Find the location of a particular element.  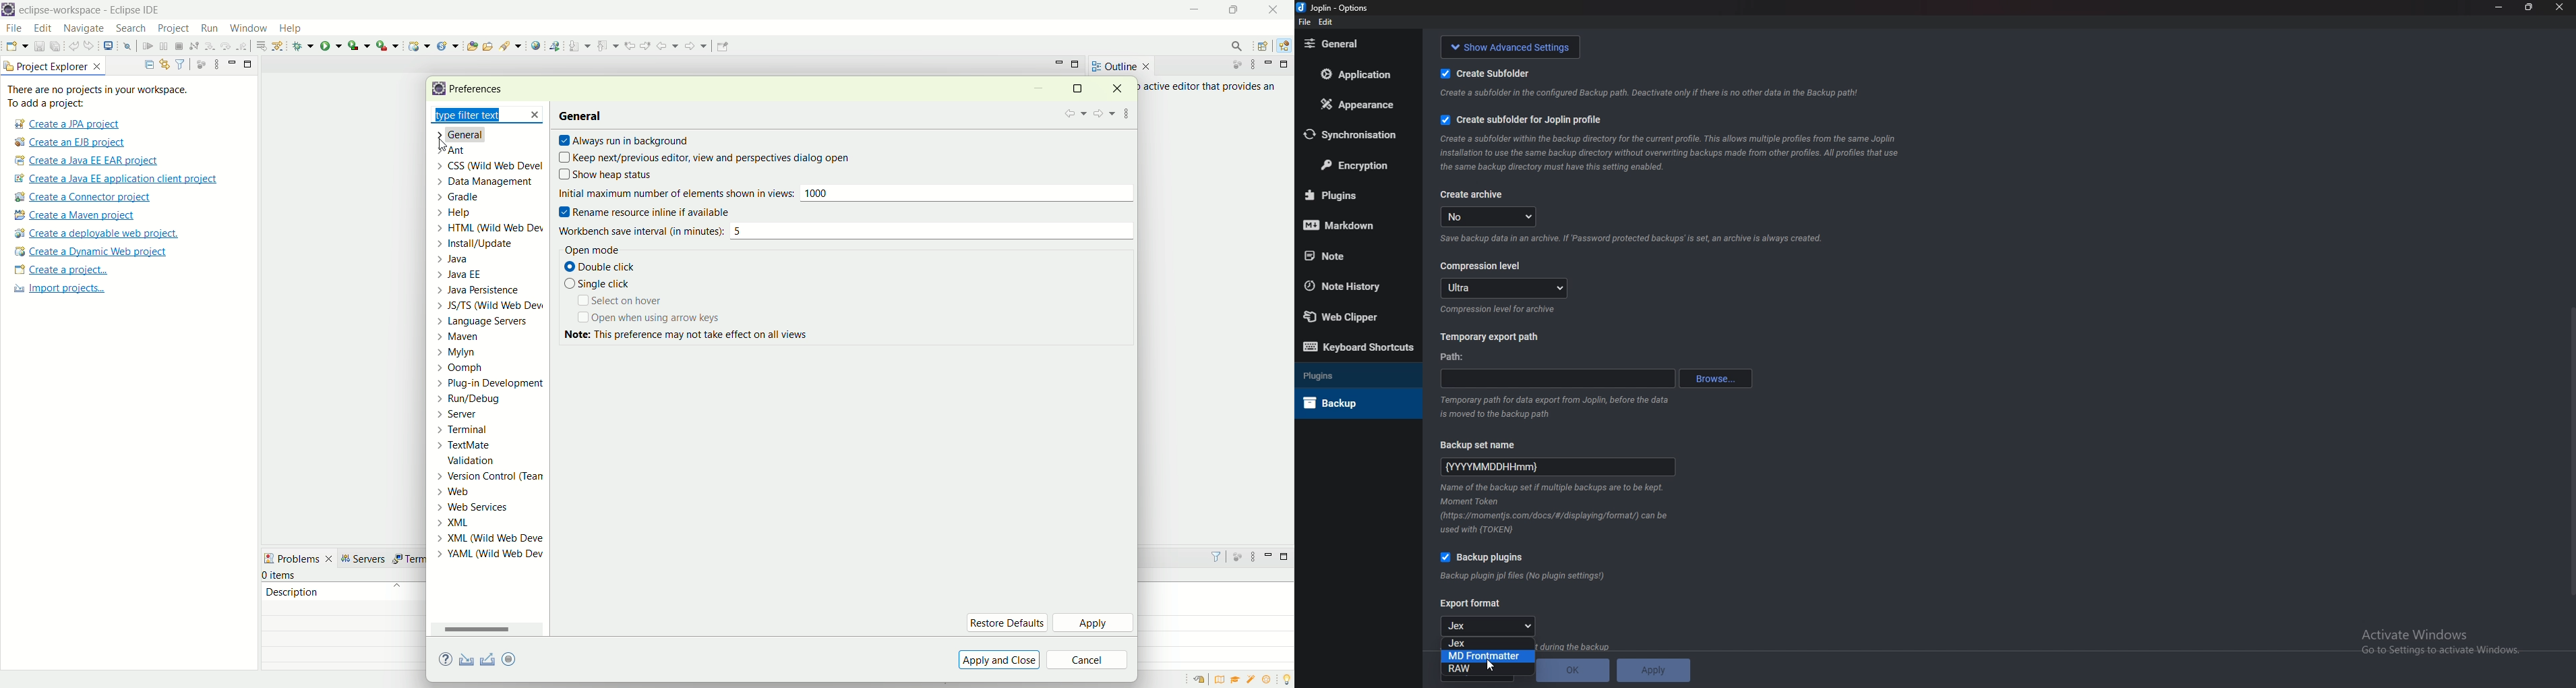

open perspective is located at coordinates (1265, 47).